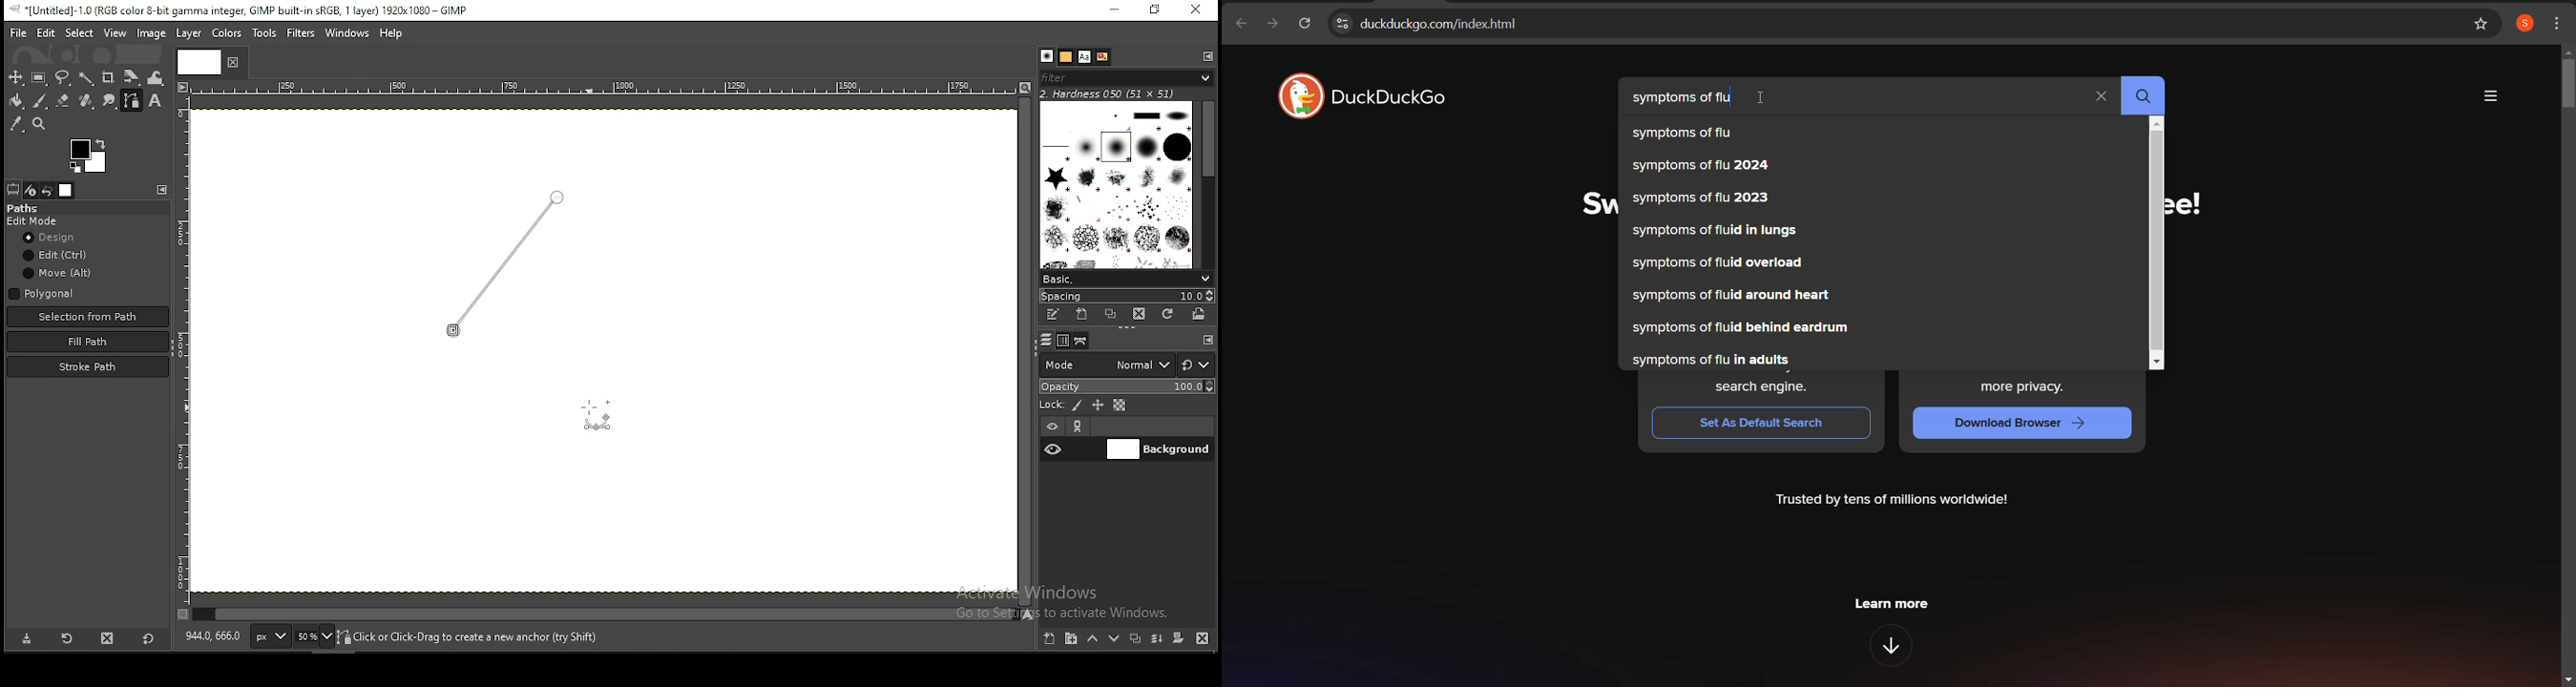  What do you see at coordinates (115, 31) in the screenshot?
I see `view` at bounding box center [115, 31].